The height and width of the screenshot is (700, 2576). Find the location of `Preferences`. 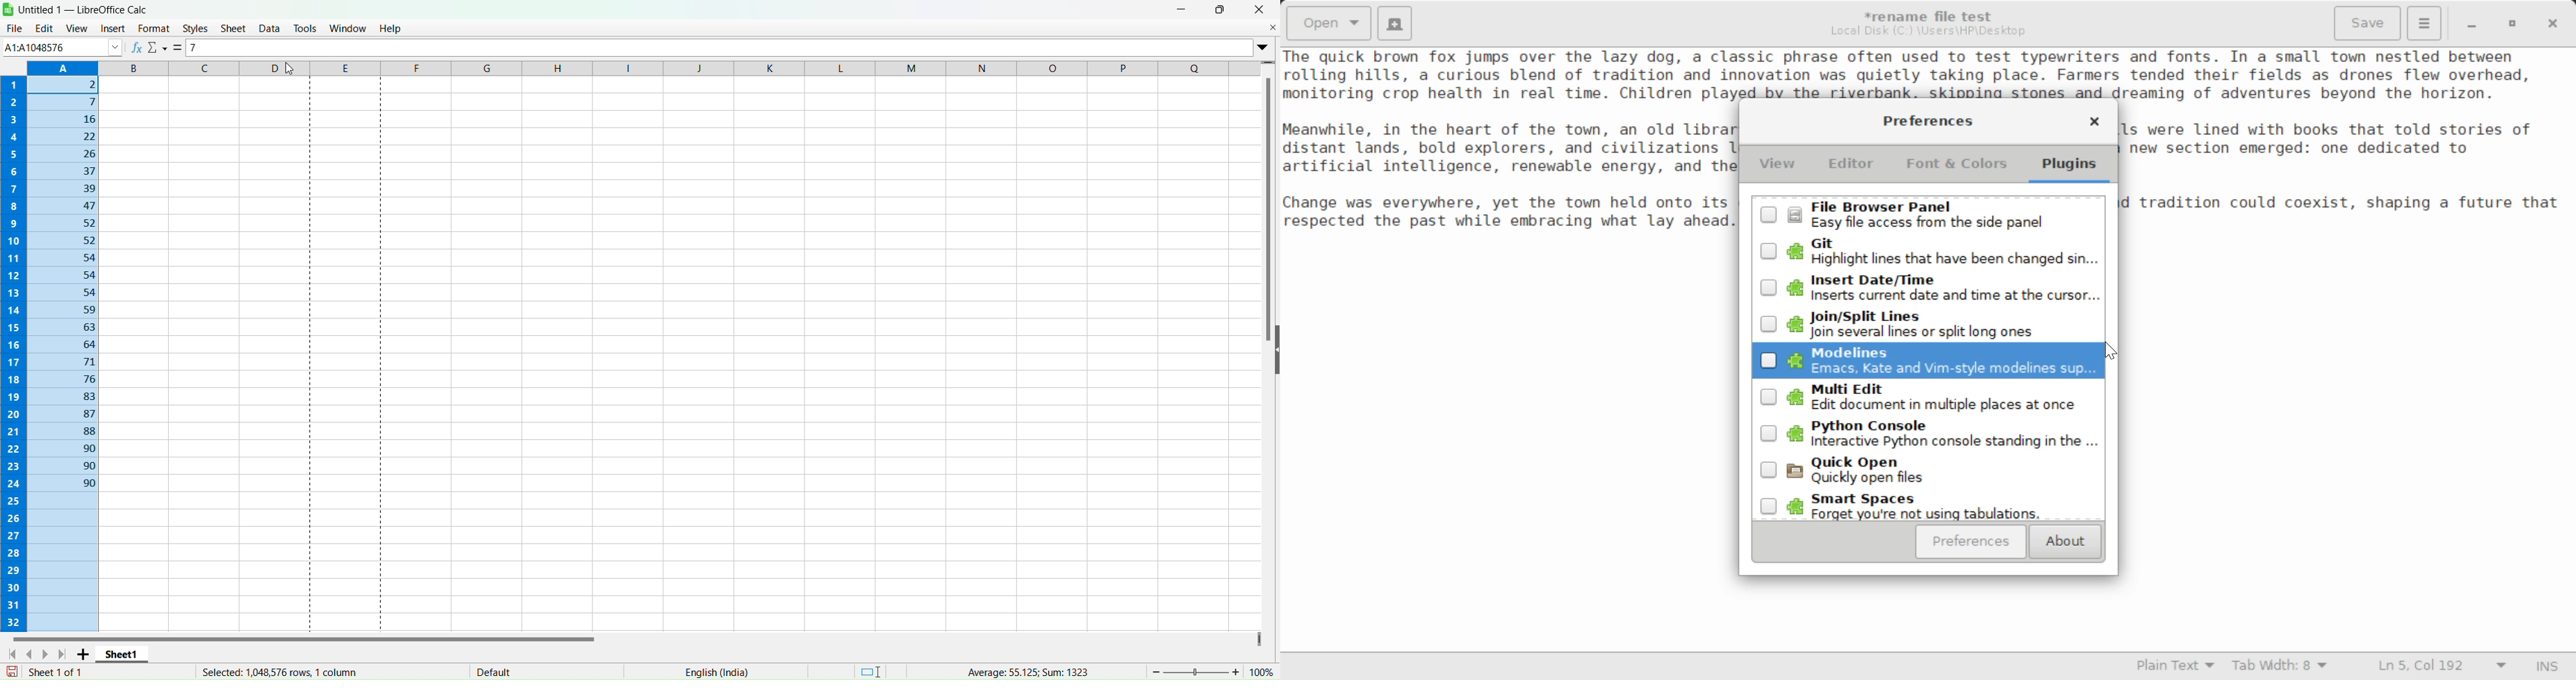

Preferences is located at coordinates (1971, 542).